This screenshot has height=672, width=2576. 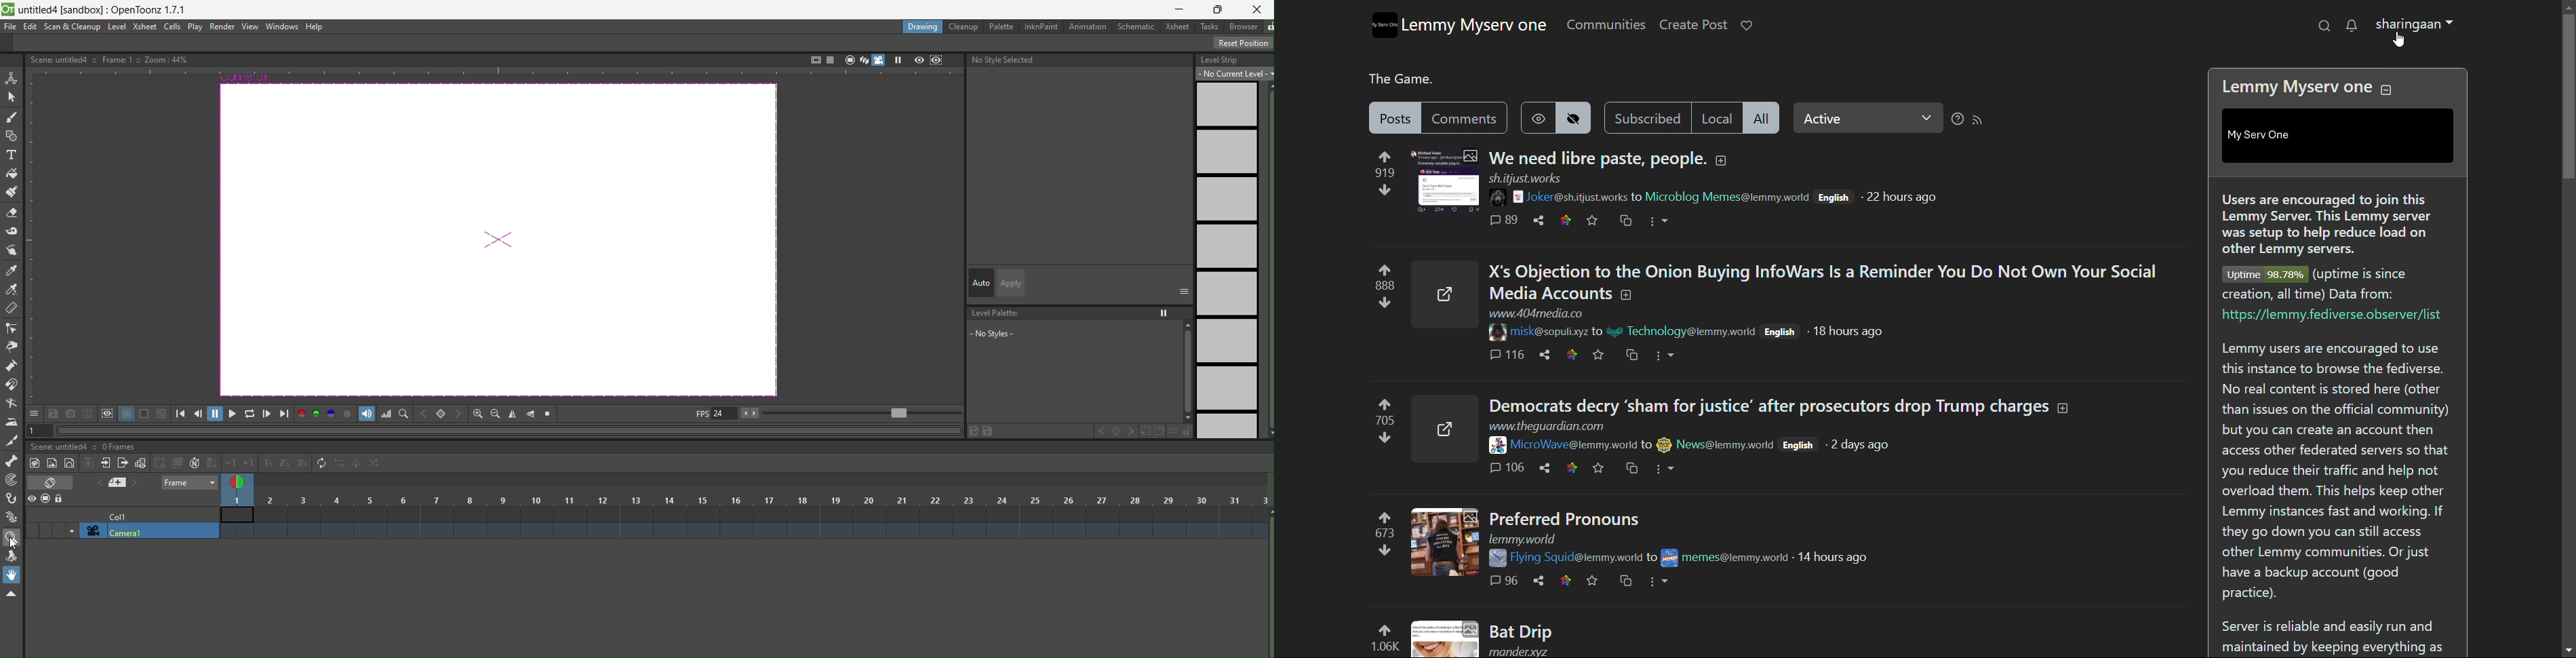 I want to click on , so click(x=12, y=270).